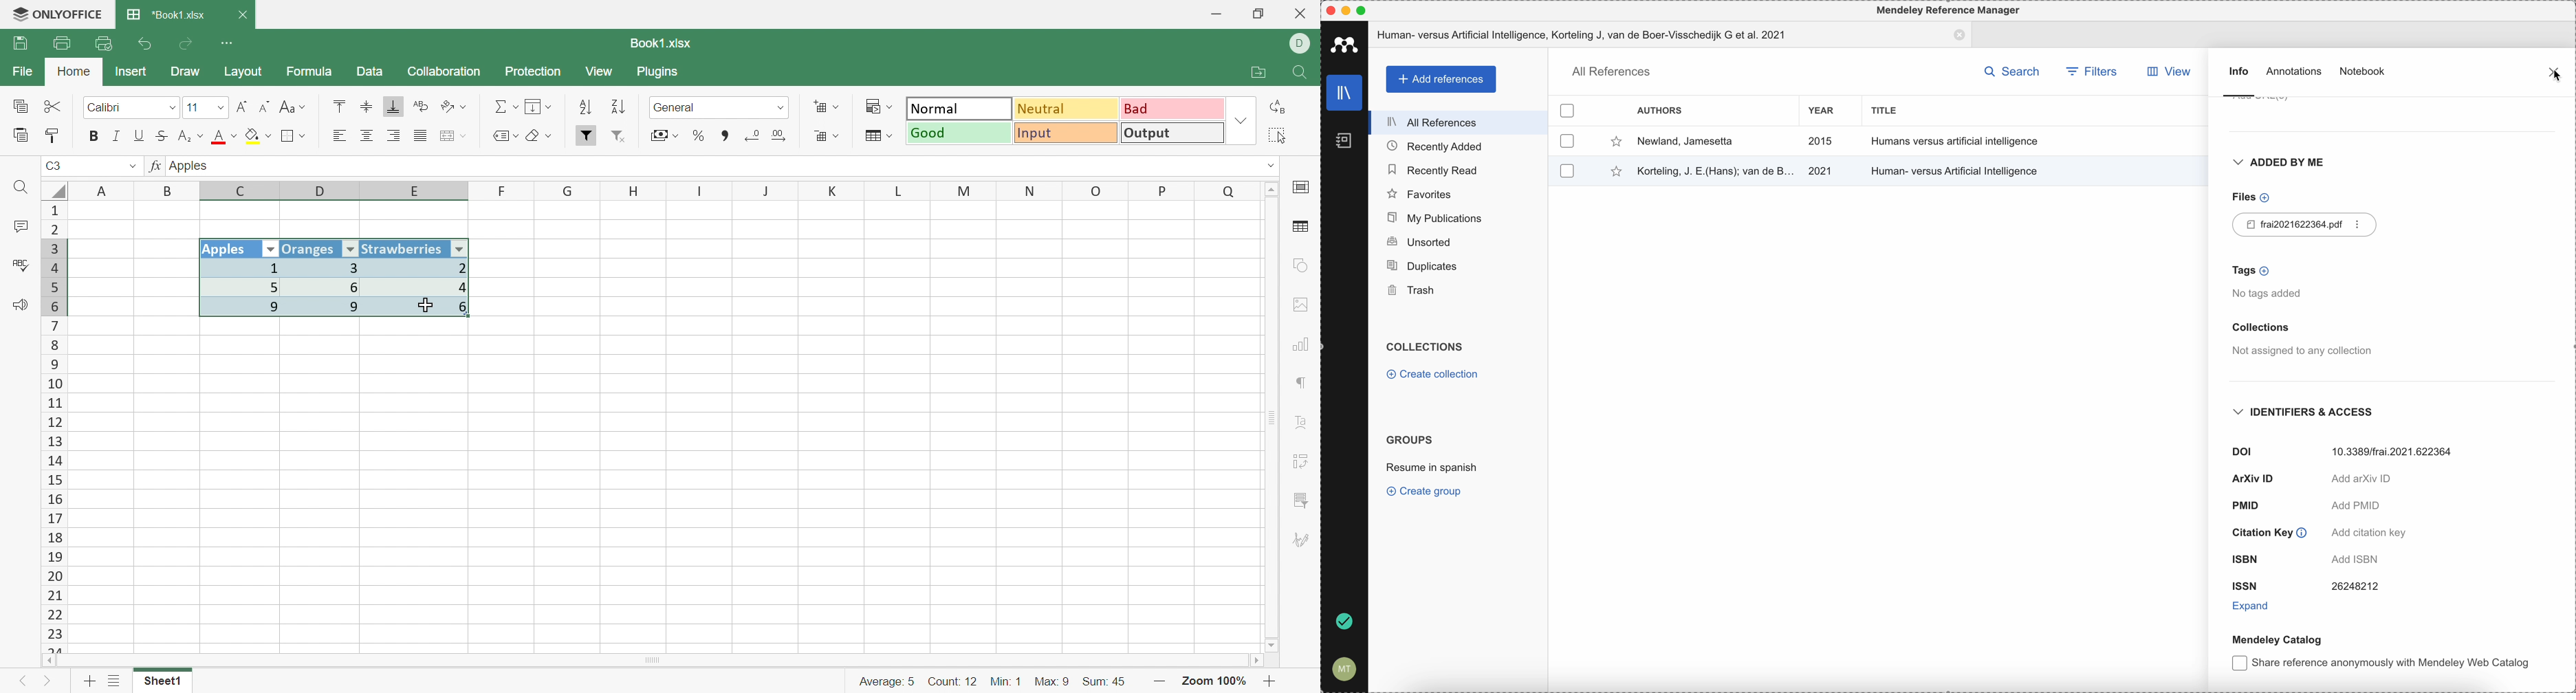 This screenshot has height=700, width=2576. What do you see at coordinates (1956, 141) in the screenshot?
I see `Humans versus artificial intelligence` at bounding box center [1956, 141].